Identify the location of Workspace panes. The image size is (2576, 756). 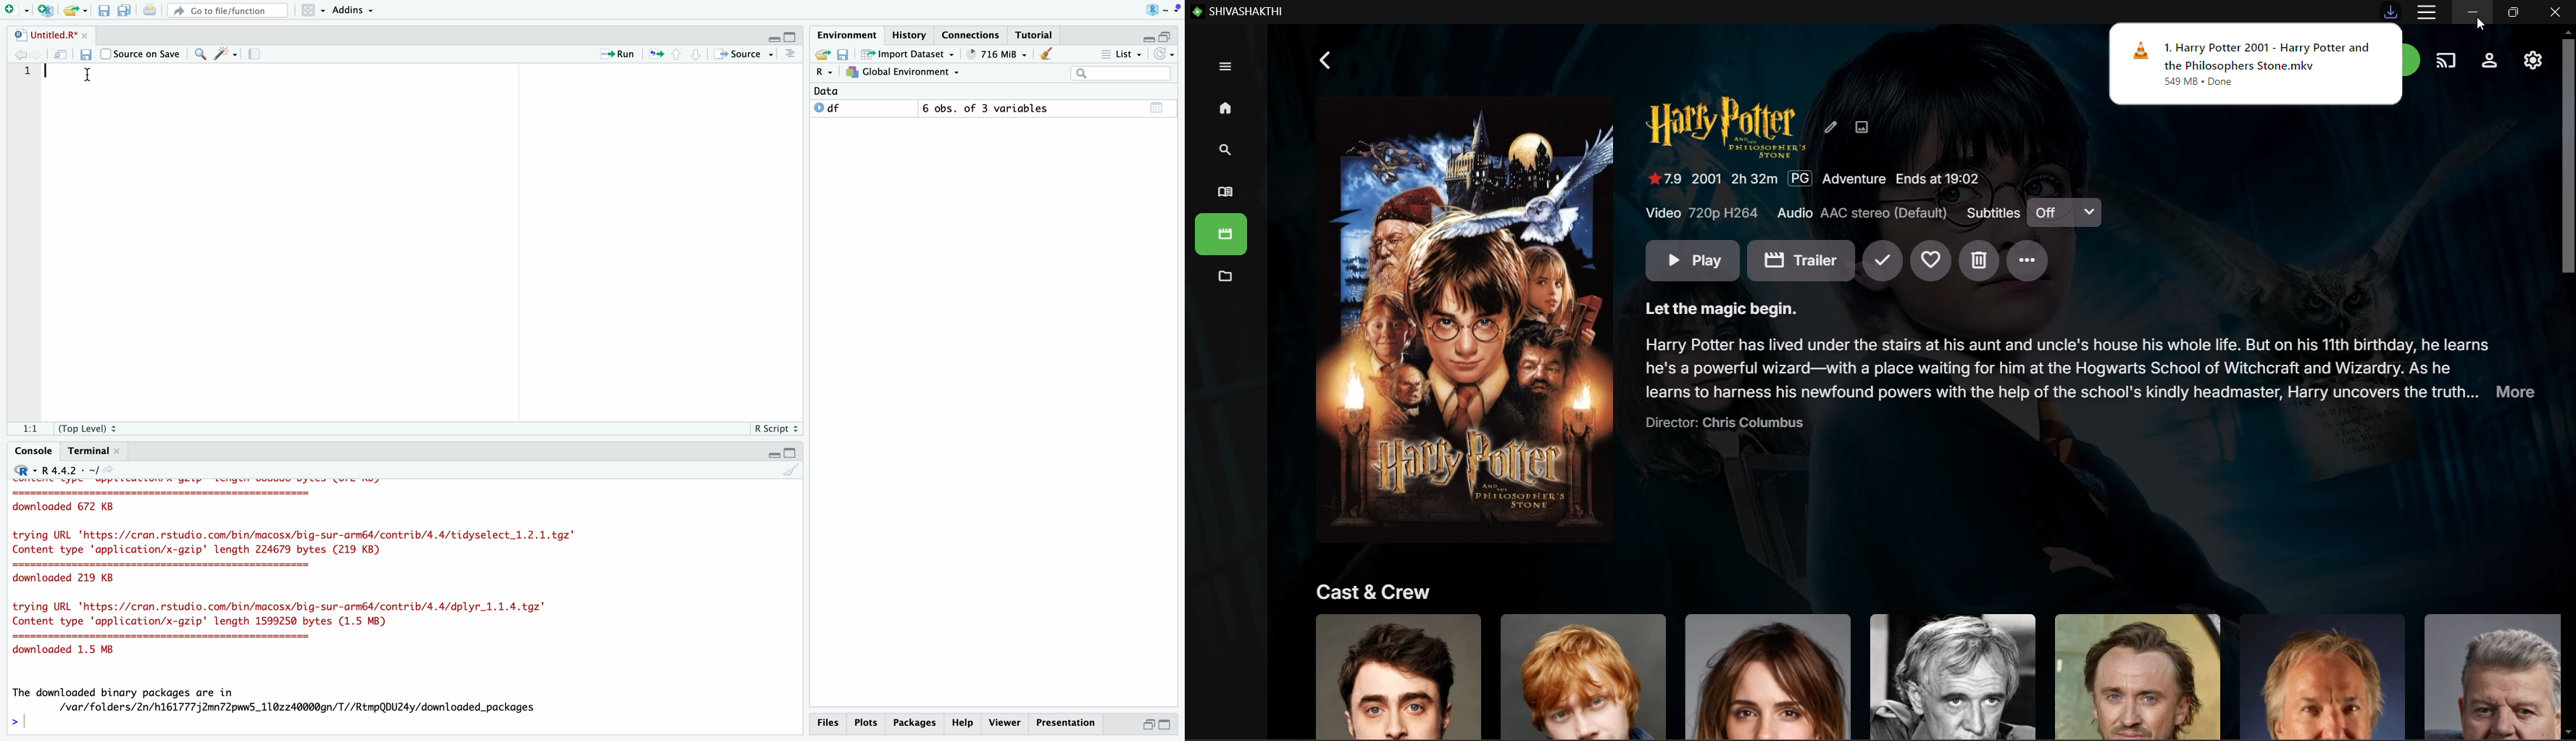
(311, 11).